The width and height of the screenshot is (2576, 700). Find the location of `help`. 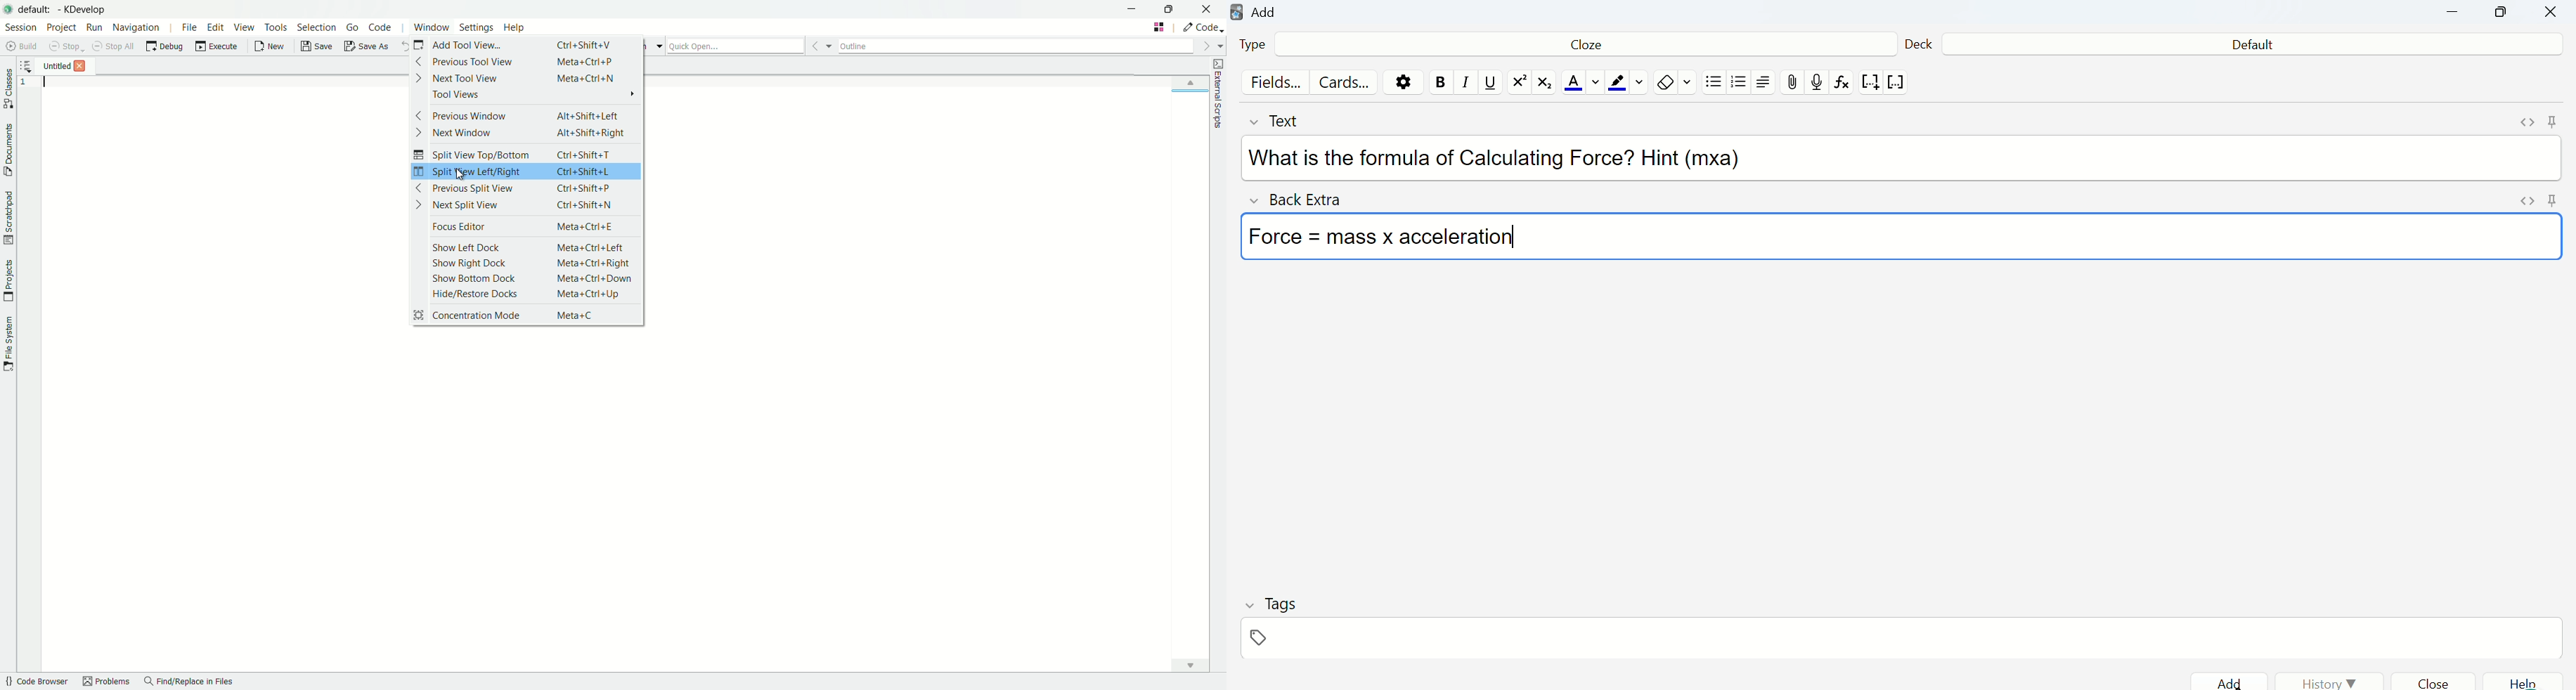

help is located at coordinates (2529, 682).